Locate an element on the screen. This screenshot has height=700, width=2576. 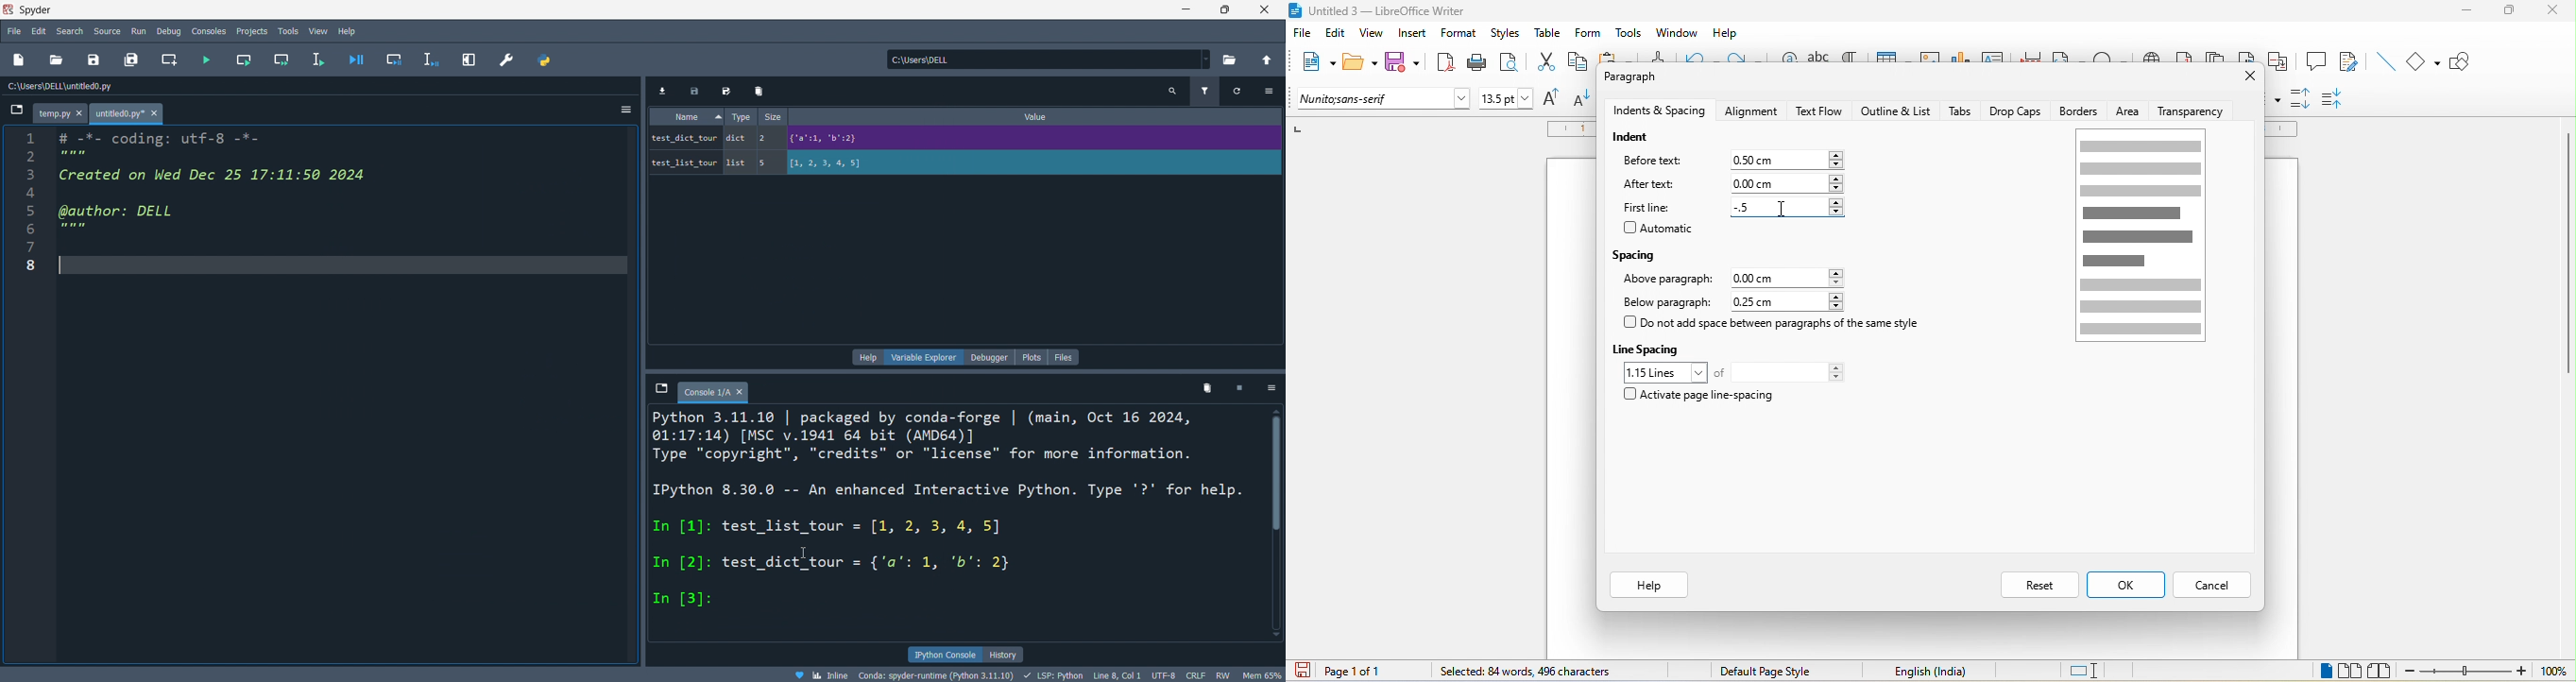
cursor movement is located at coordinates (1783, 211).